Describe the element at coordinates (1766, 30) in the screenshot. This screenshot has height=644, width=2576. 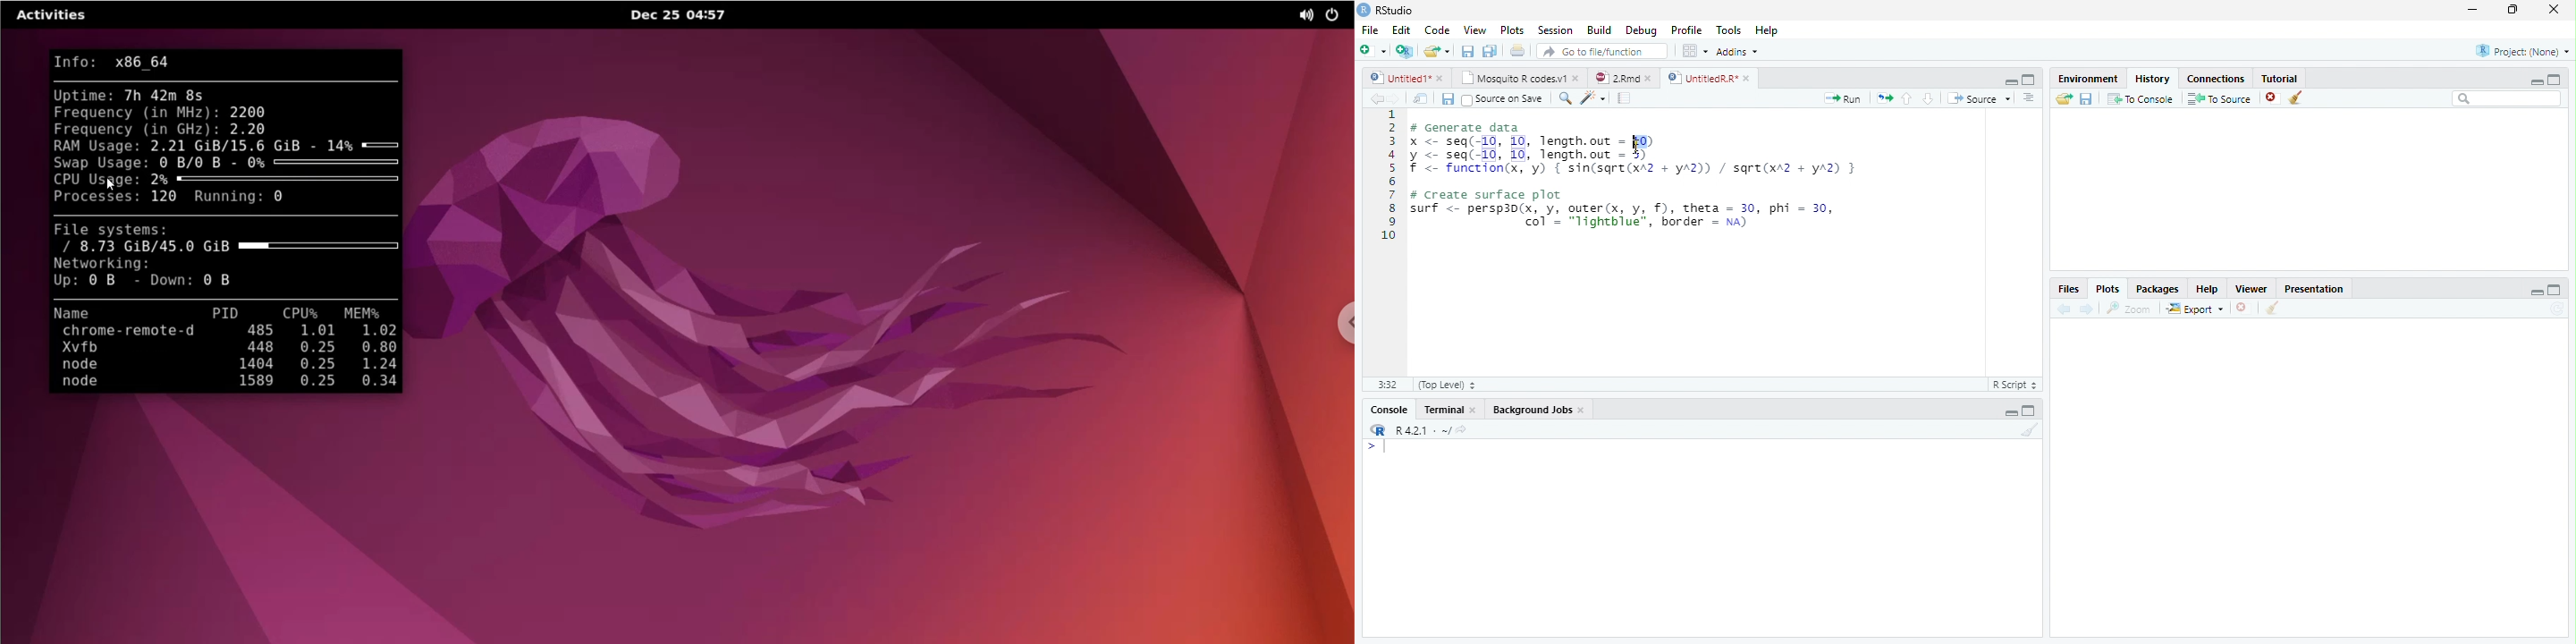
I see `Help` at that location.